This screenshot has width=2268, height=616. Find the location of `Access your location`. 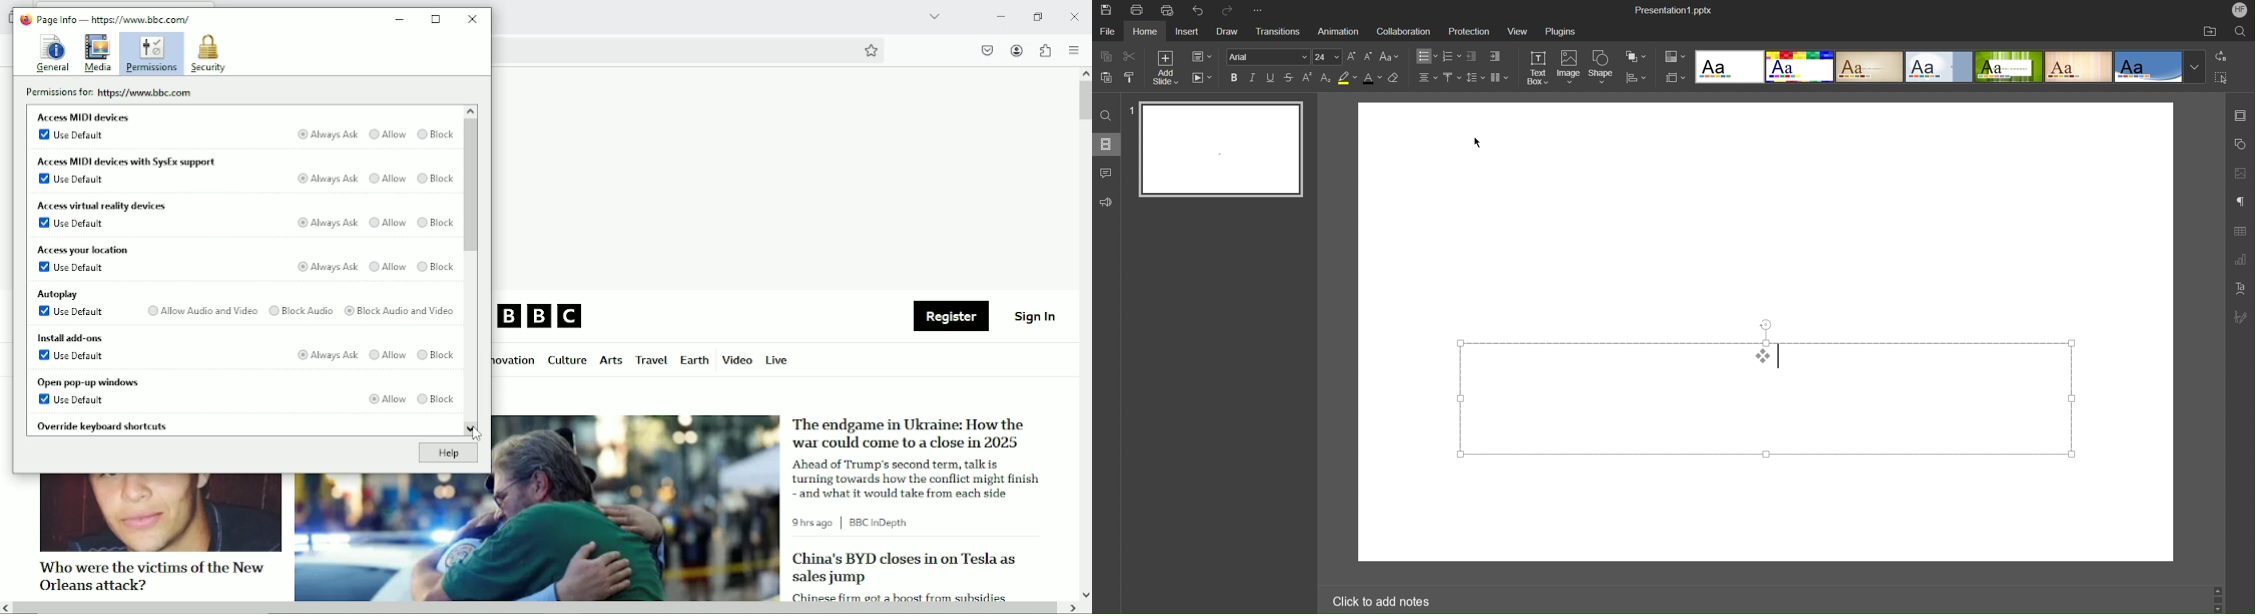

Access your location is located at coordinates (85, 249).